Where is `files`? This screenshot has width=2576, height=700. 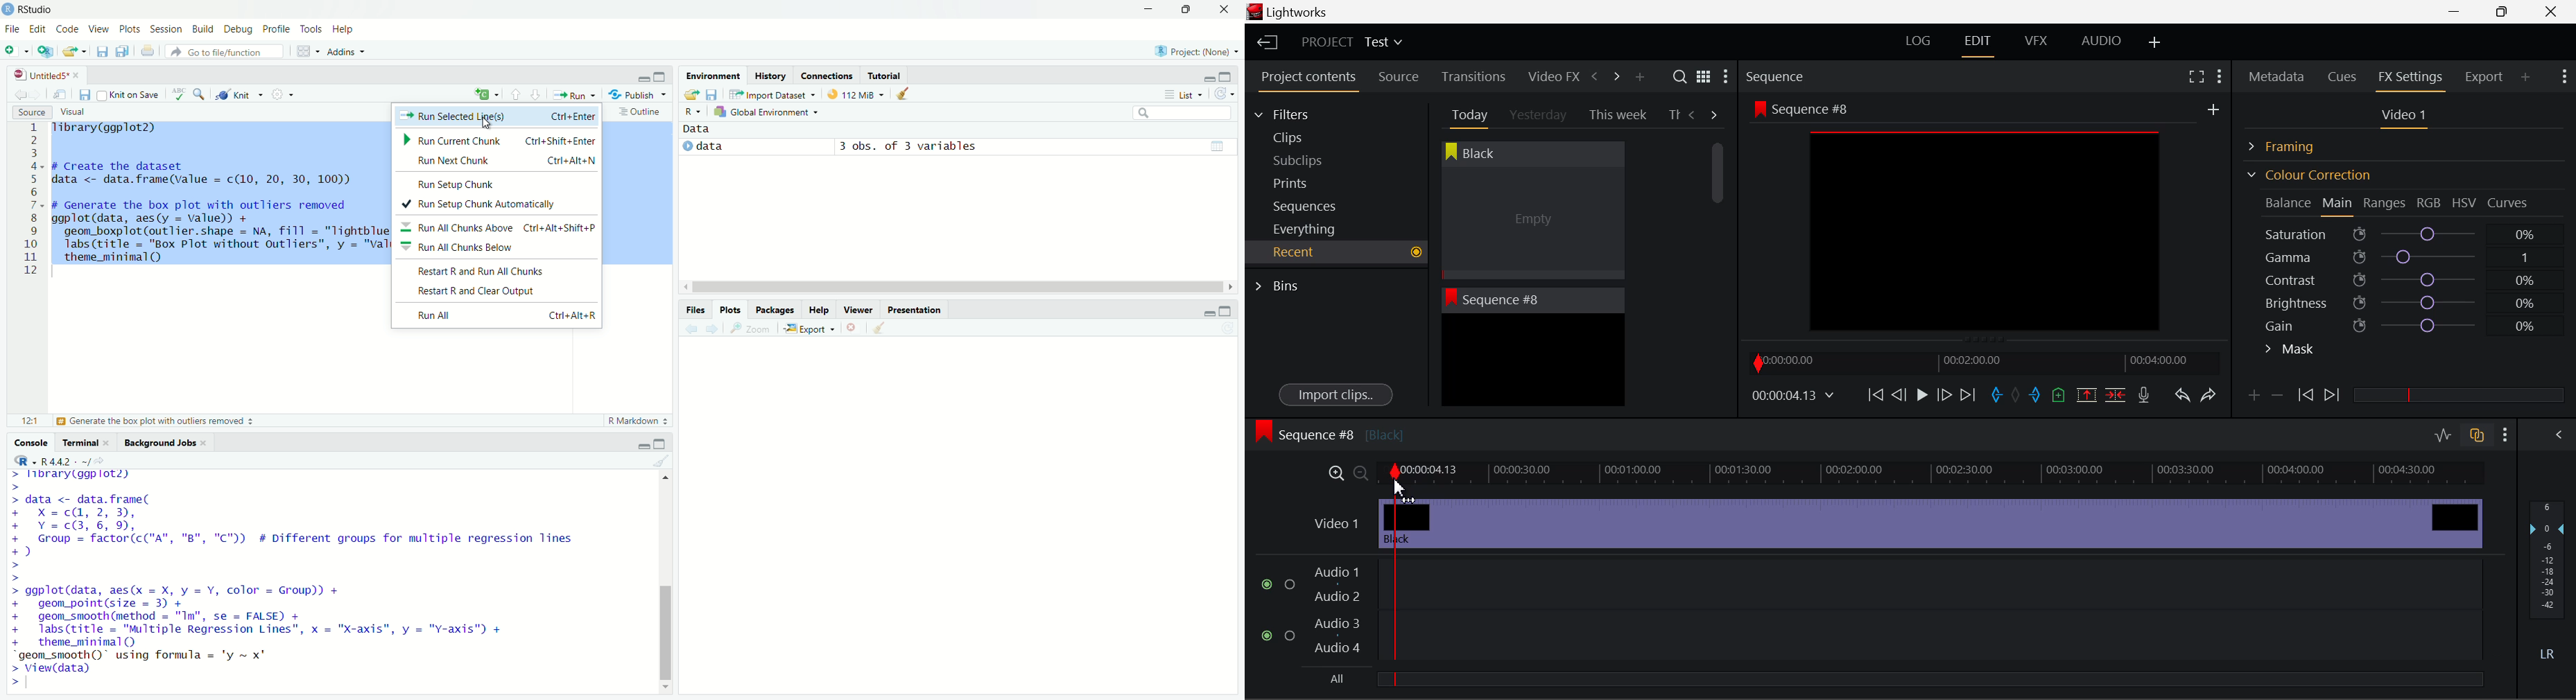 files is located at coordinates (101, 52).